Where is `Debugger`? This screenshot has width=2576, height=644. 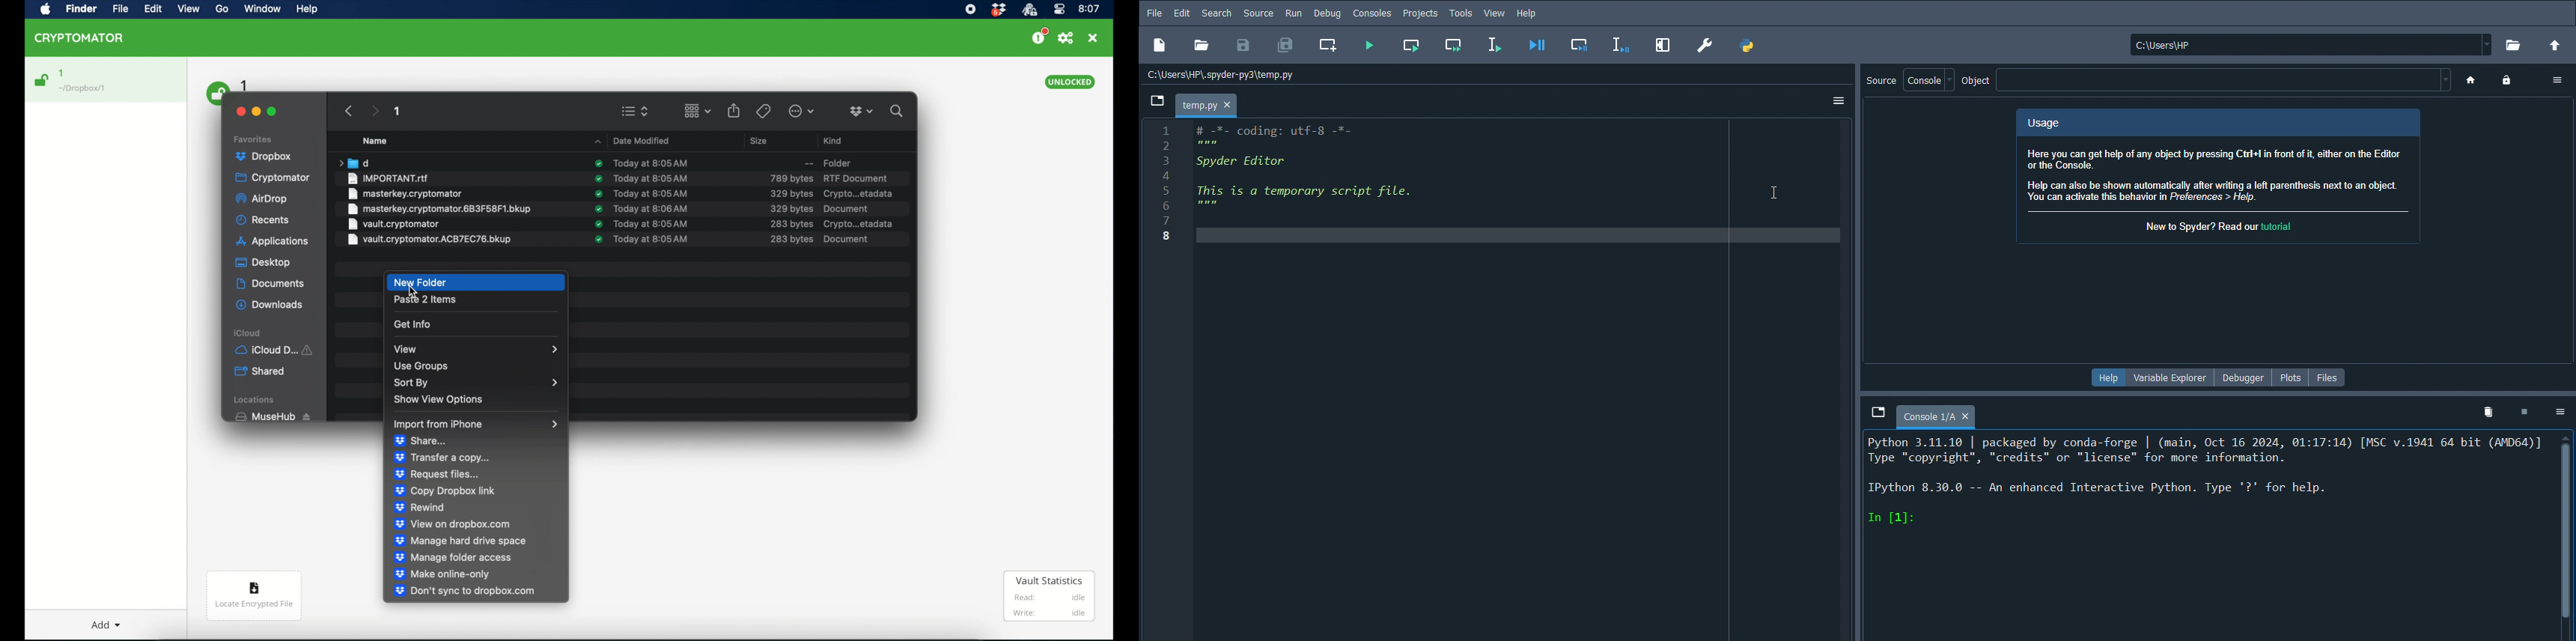 Debugger is located at coordinates (2242, 377).